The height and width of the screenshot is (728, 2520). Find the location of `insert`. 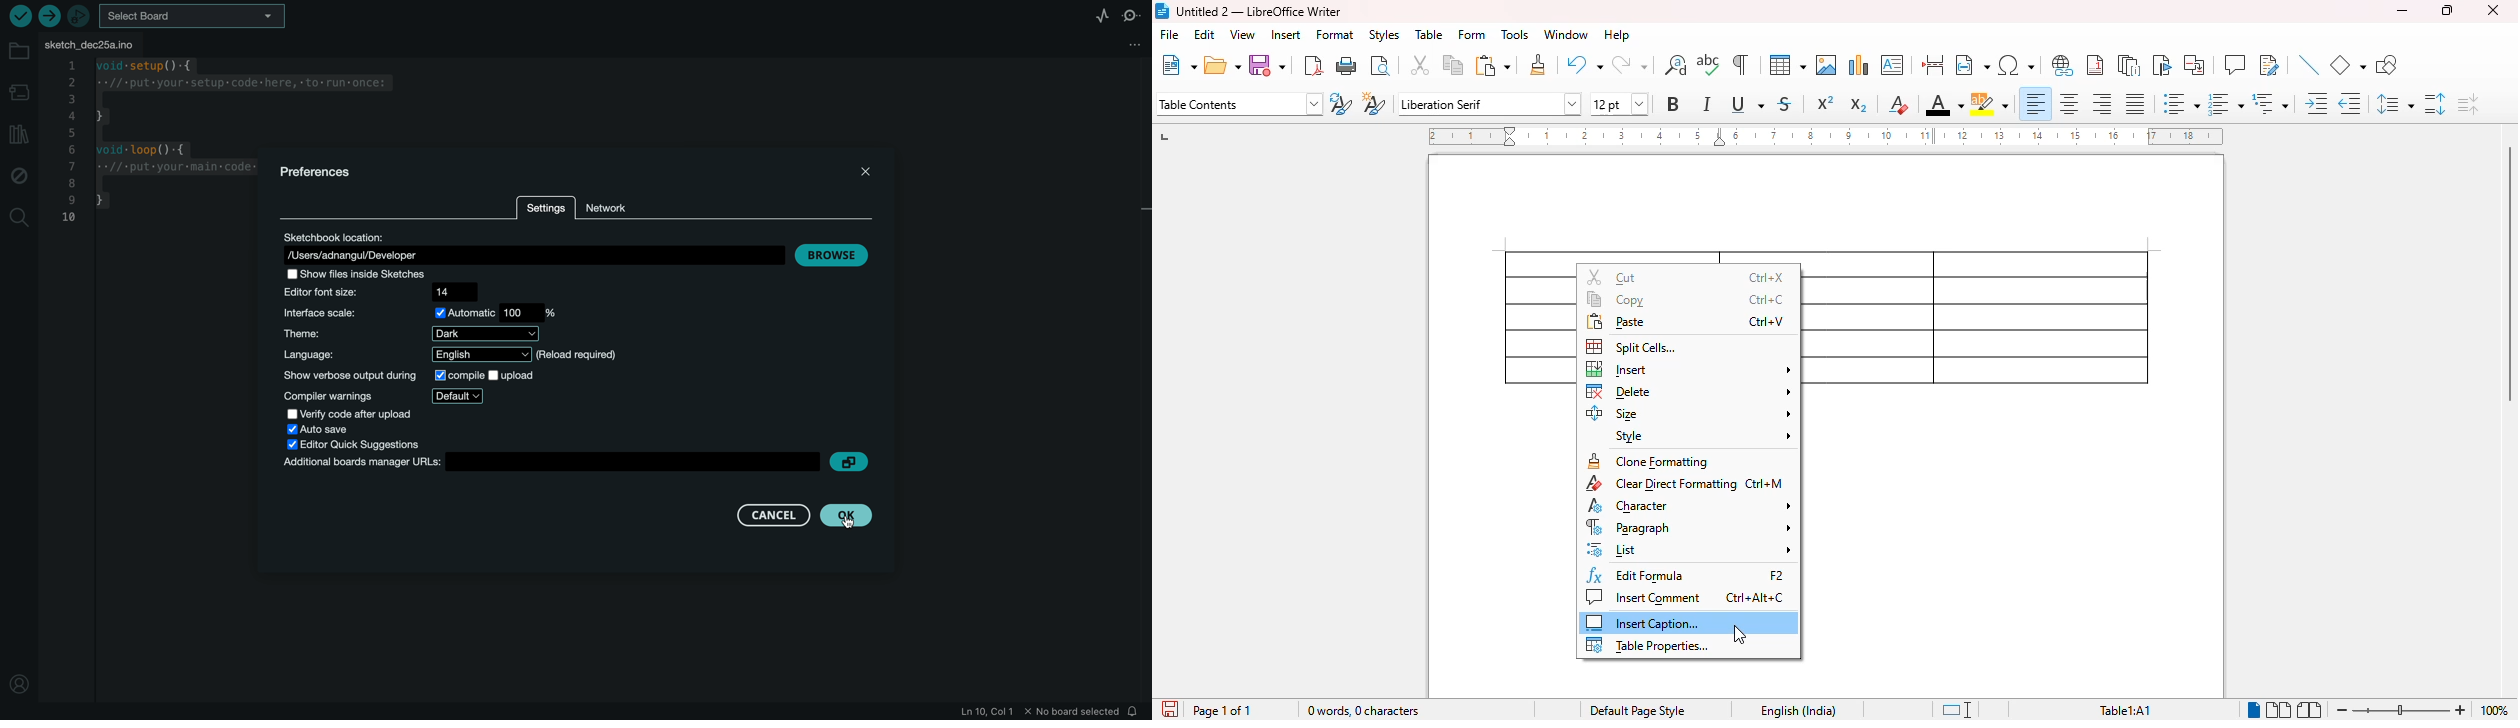

insert is located at coordinates (1690, 369).